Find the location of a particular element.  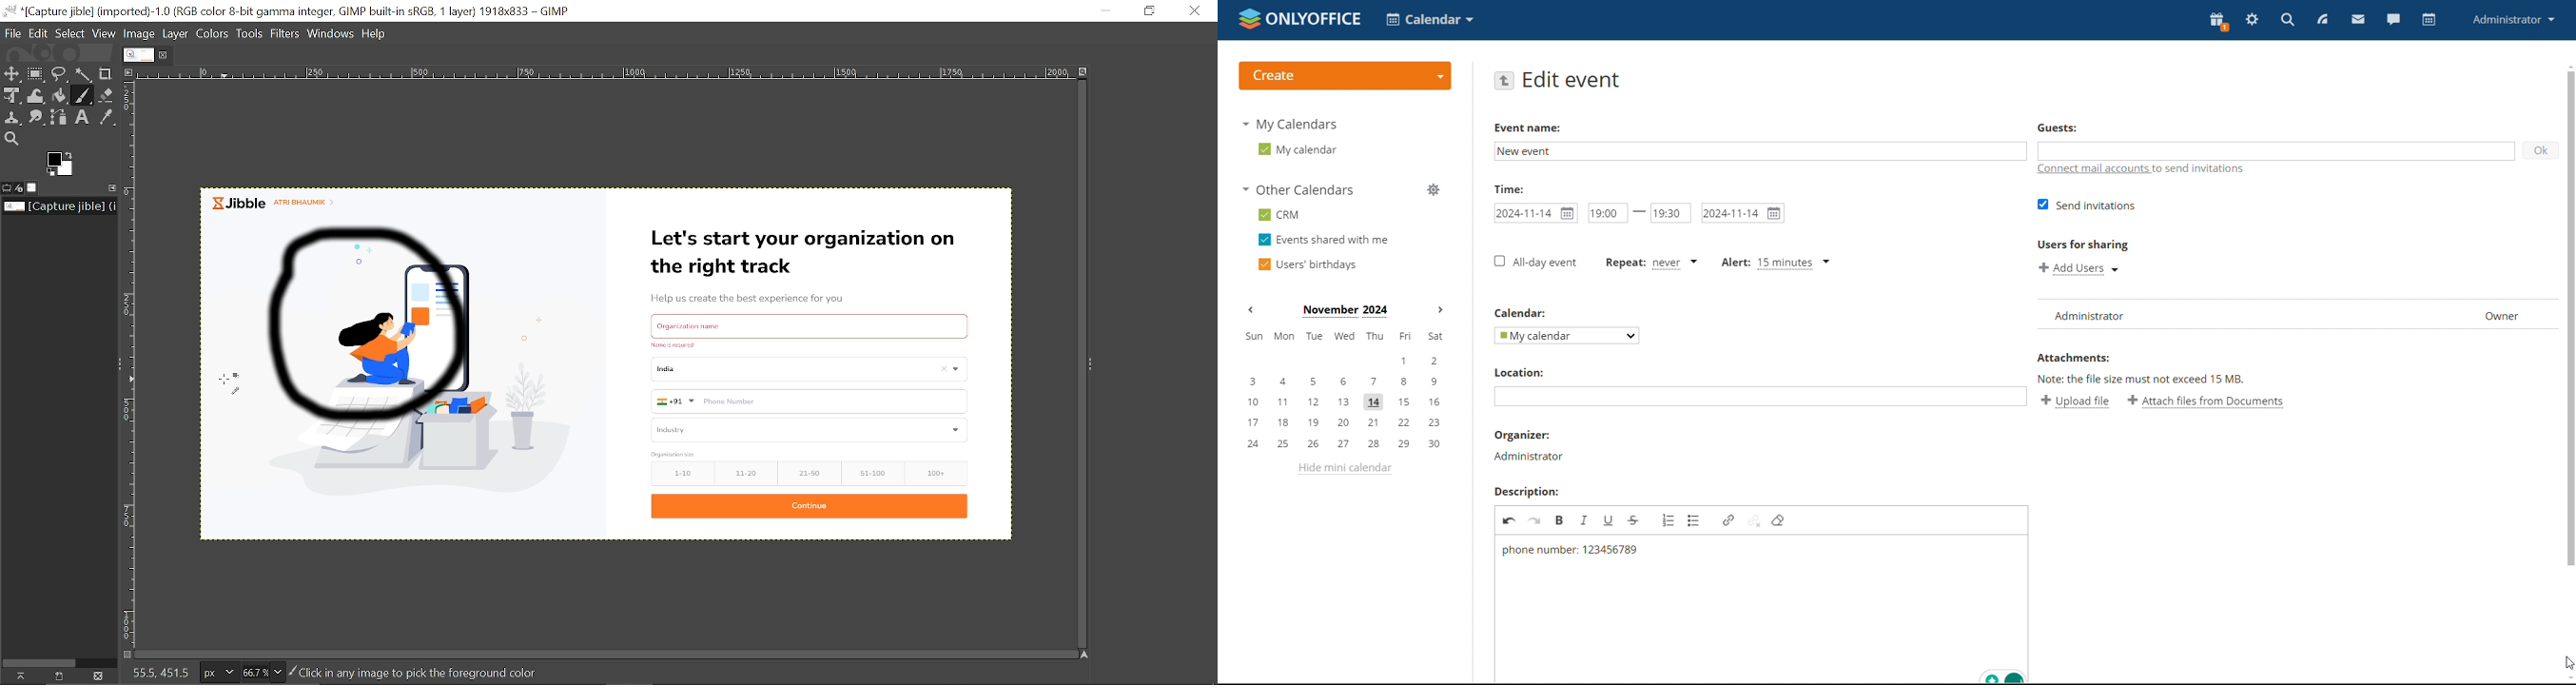

add location is located at coordinates (1760, 397).